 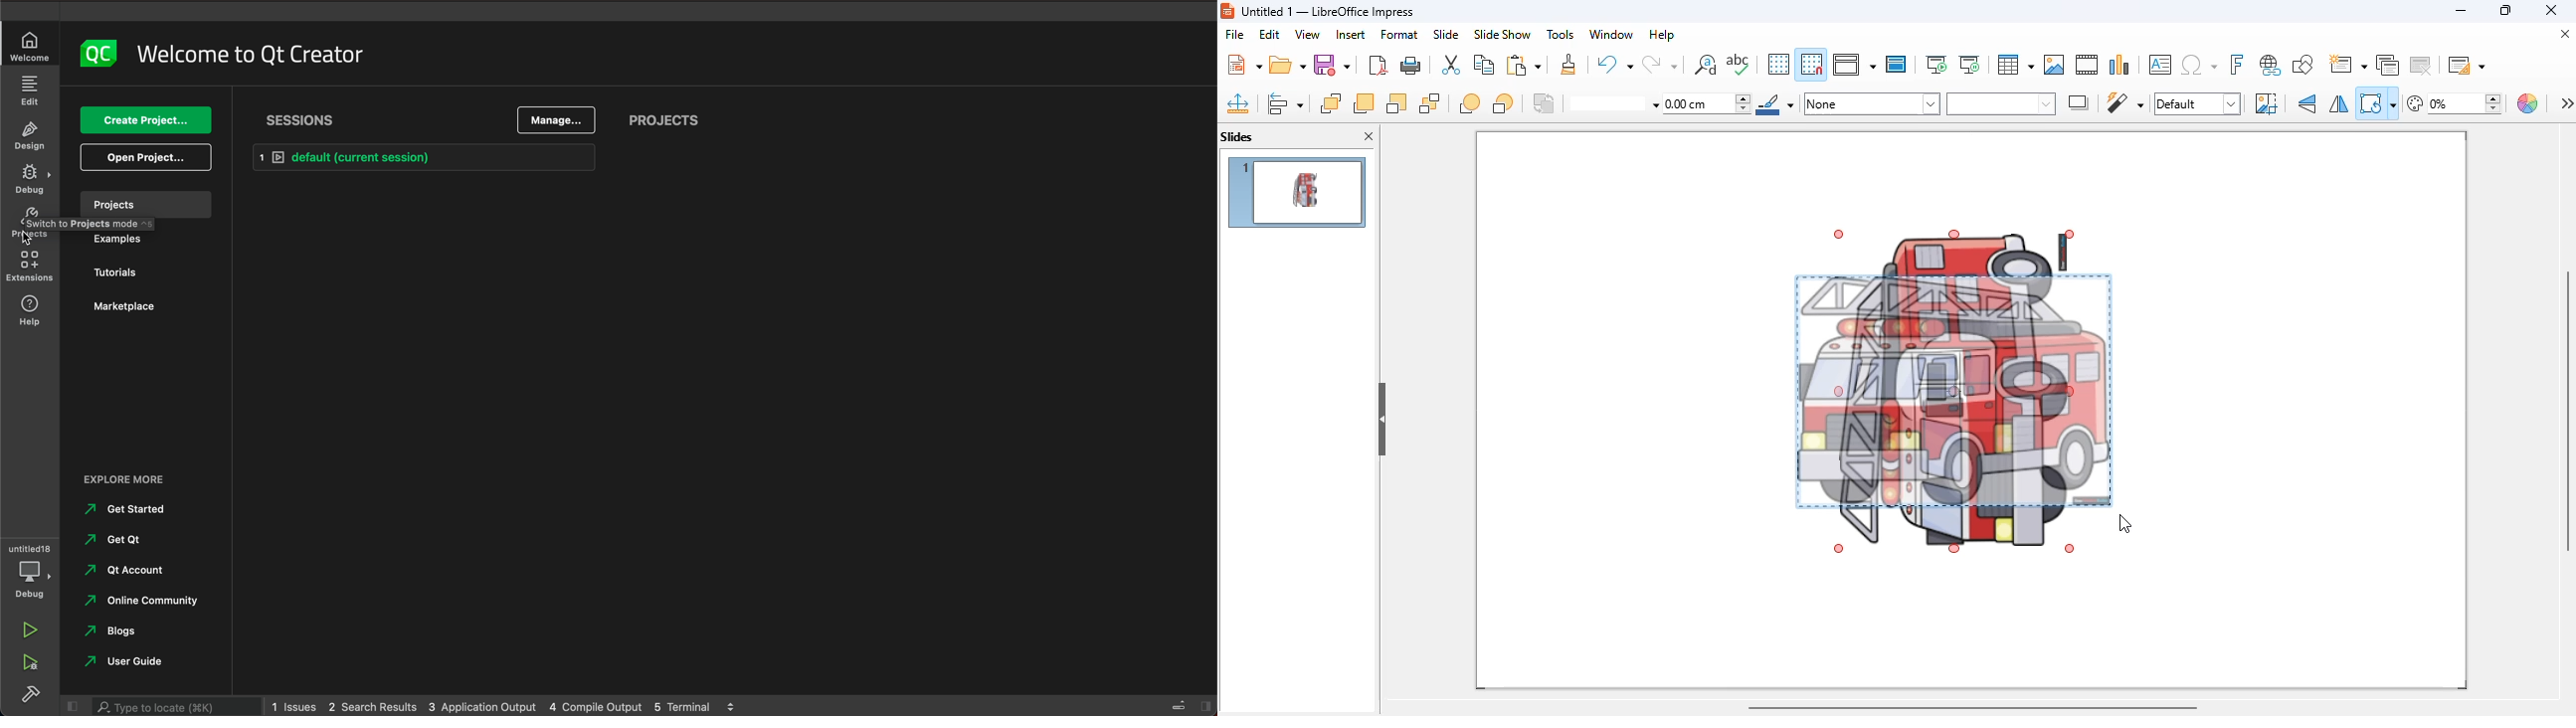 I want to click on slide show, so click(x=1502, y=34).